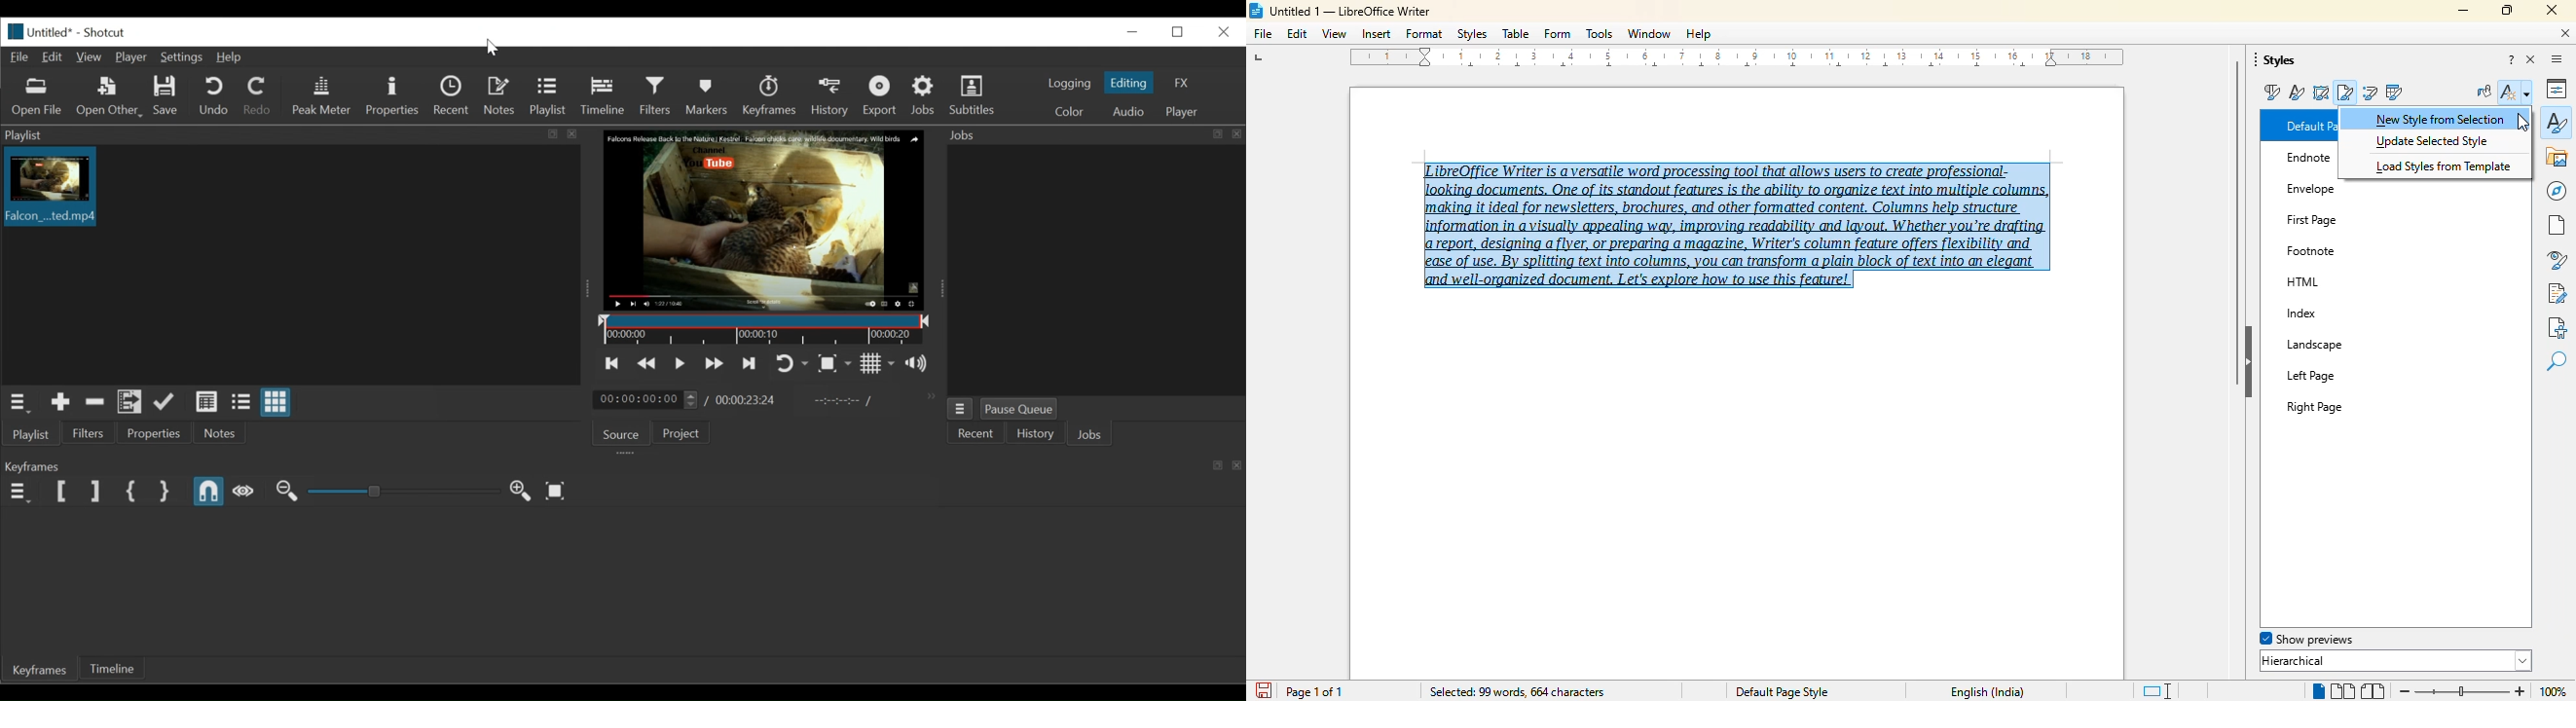 This screenshot has width=2576, height=728. What do you see at coordinates (681, 362) in the screenshot?
I see `Toggle play or pause (space)` at bounding box center [681, 362].